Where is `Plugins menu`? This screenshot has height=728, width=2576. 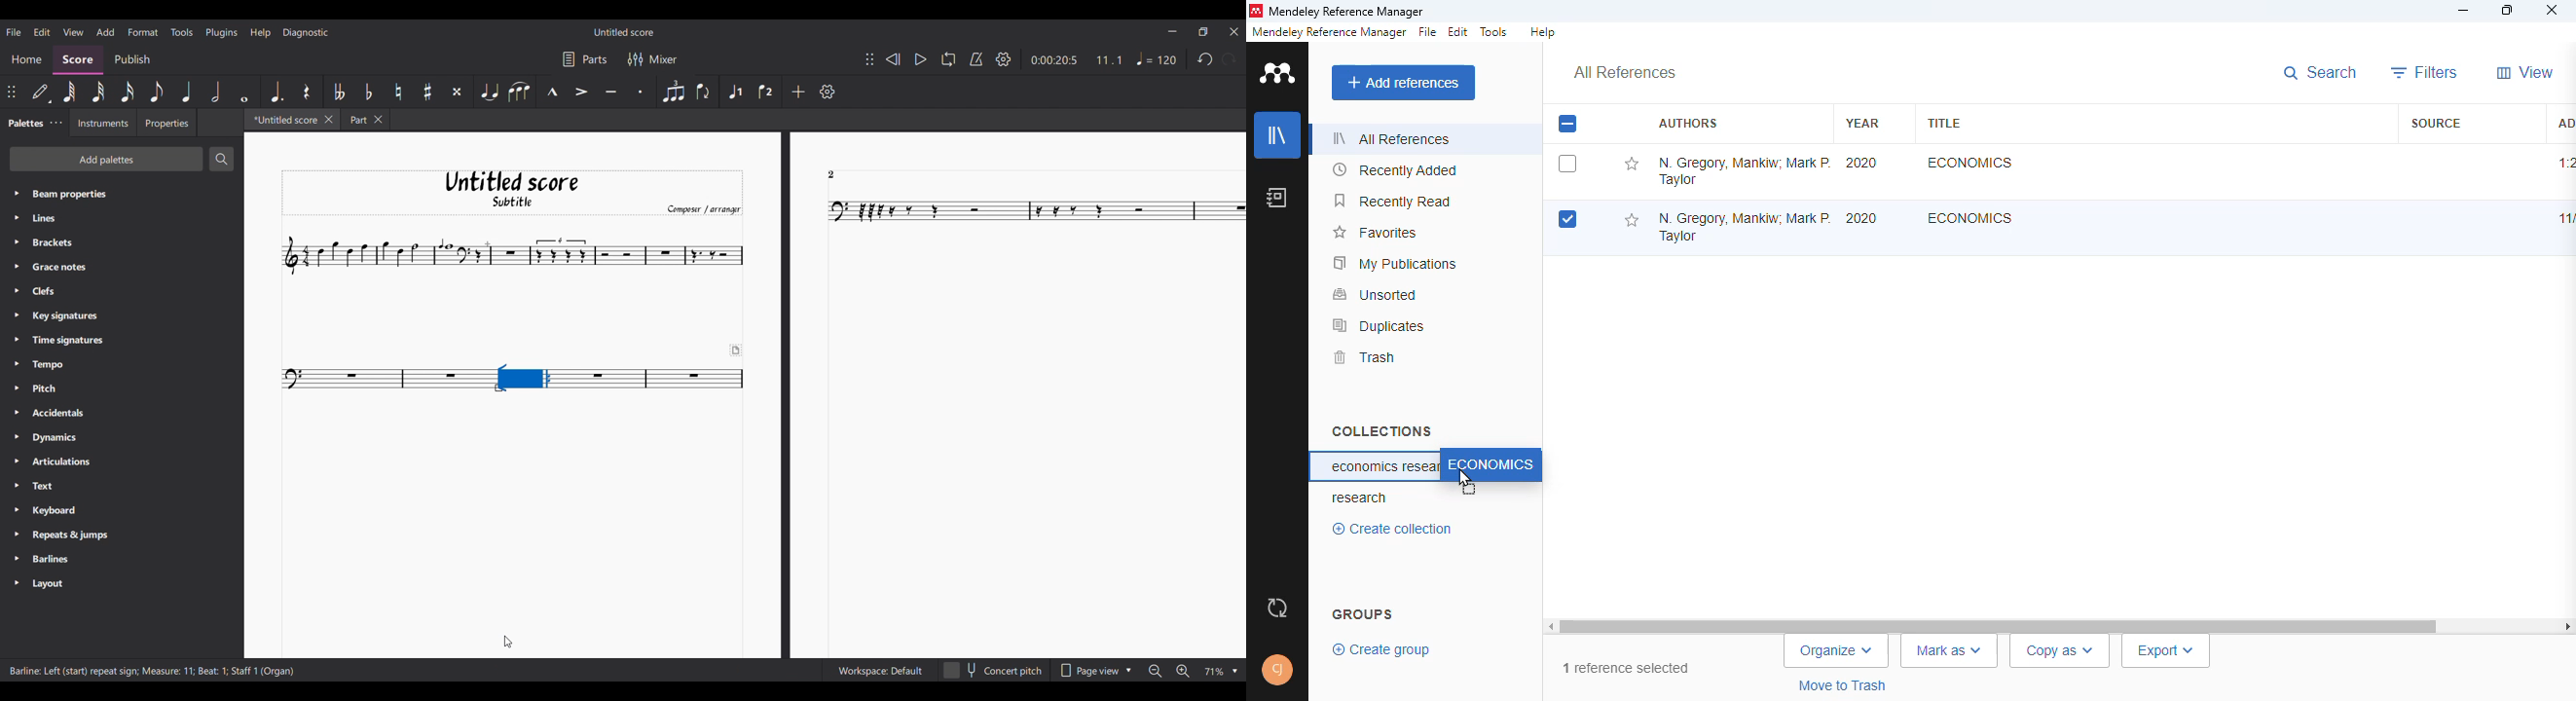
Plugins menu is located at coordinates (221, 33).